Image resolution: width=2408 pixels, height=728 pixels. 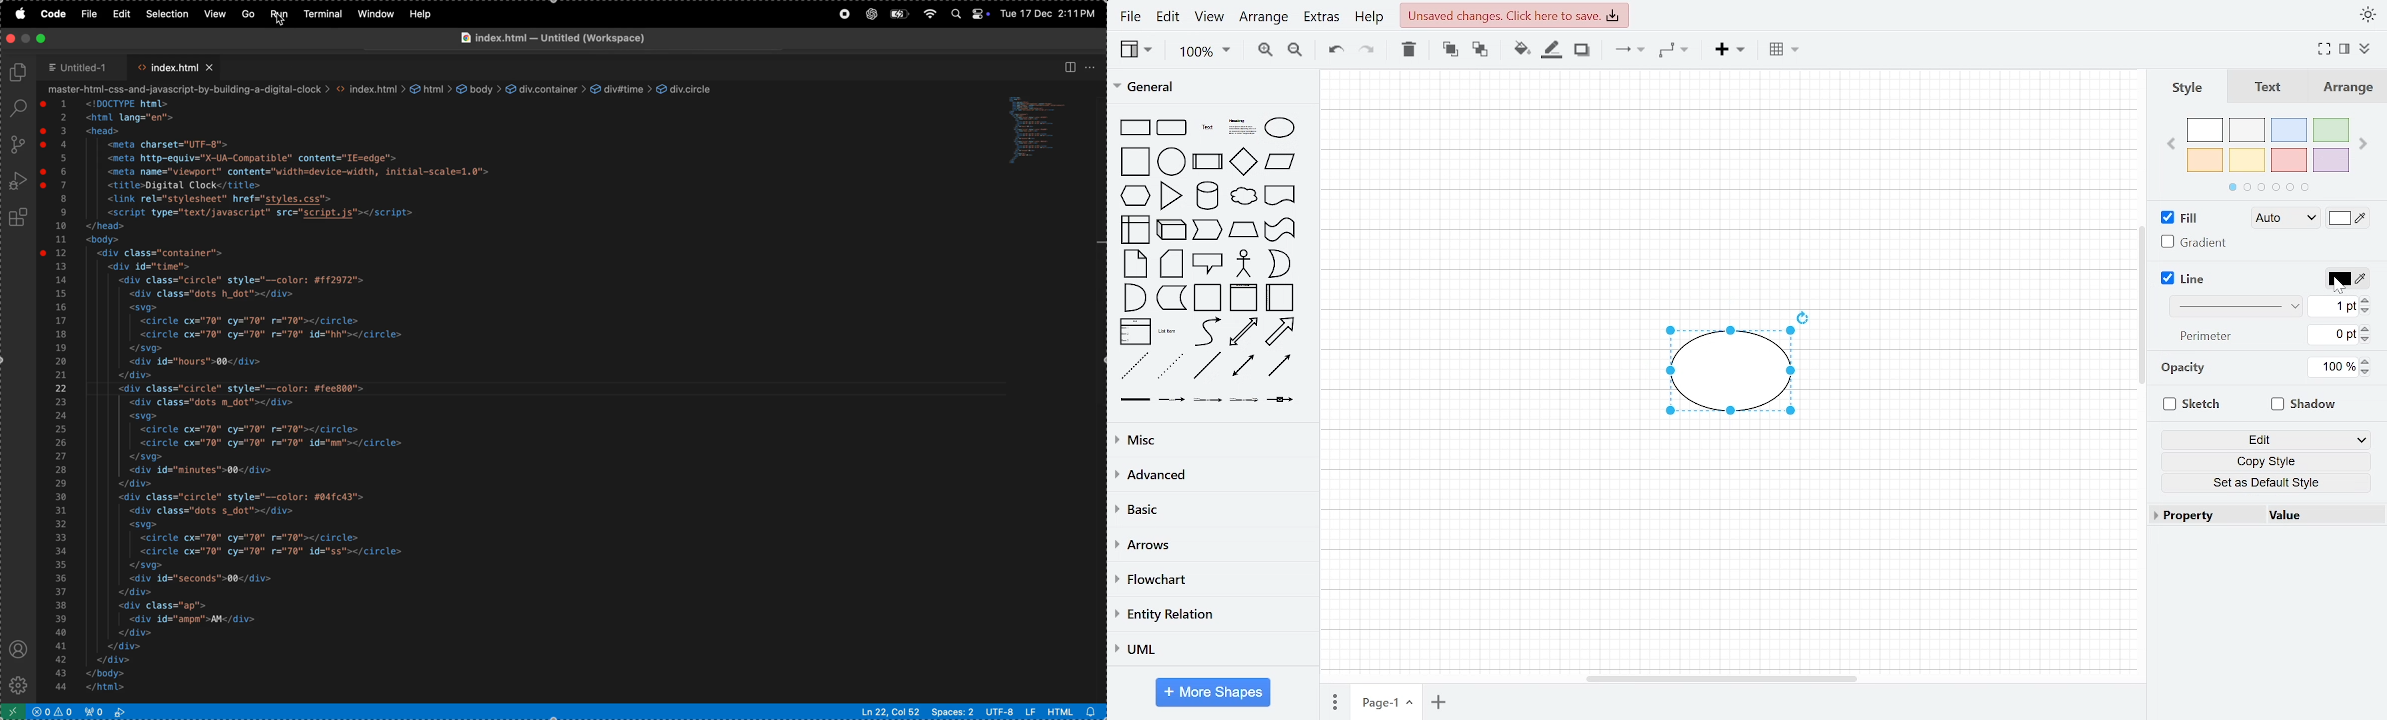 What do you see at coordinates (1280, 230) in the screenshot?
I see `tape` at bounding box center [1280, 230].